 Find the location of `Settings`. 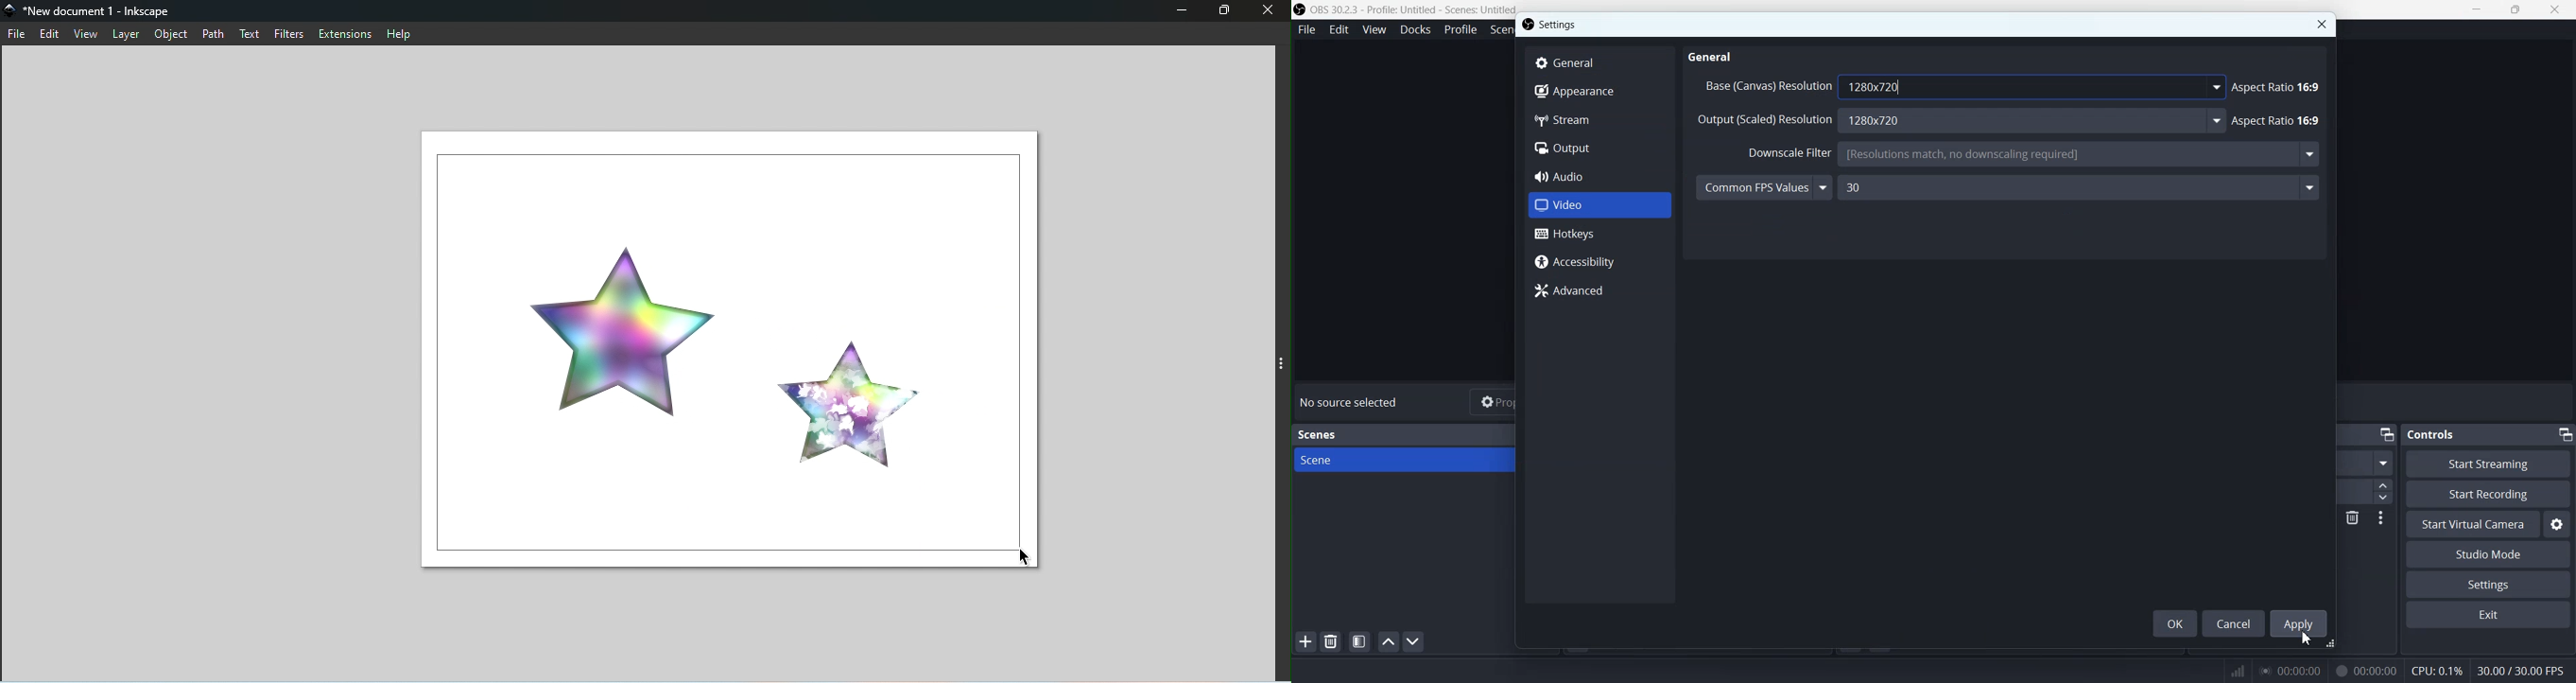

Settings is located at coordinates (2488, 585).